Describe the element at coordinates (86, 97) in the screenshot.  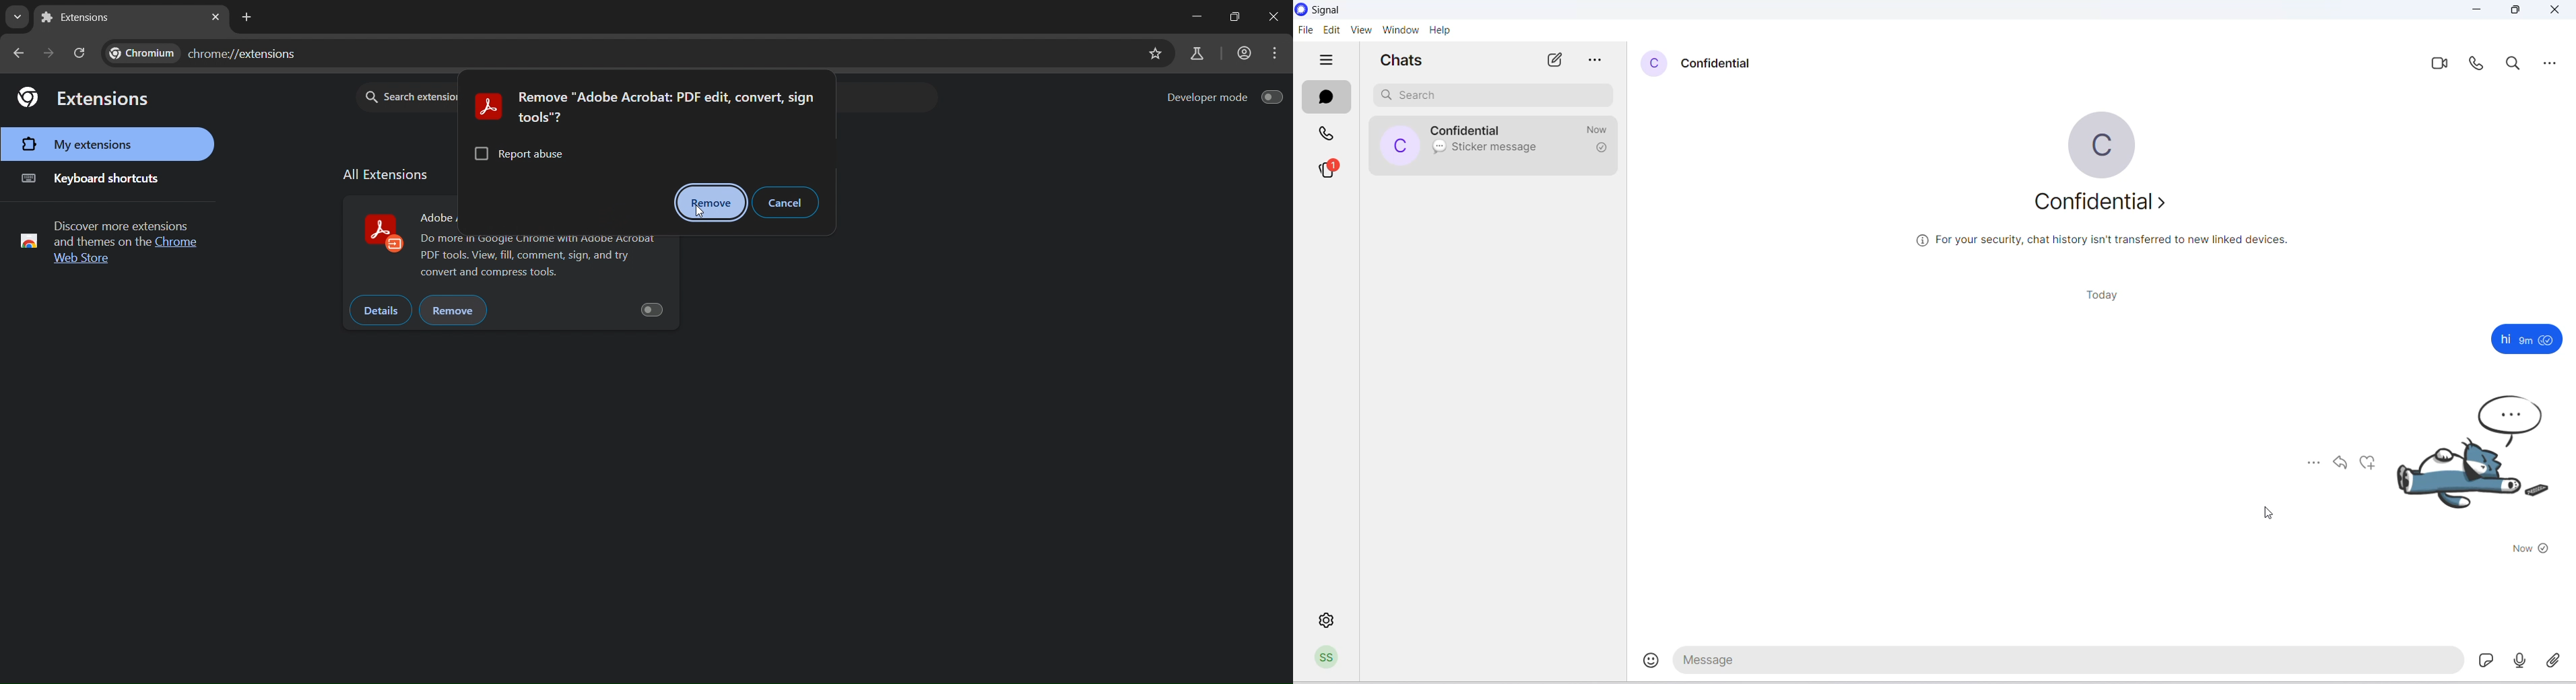
I see `extensions` at that location.